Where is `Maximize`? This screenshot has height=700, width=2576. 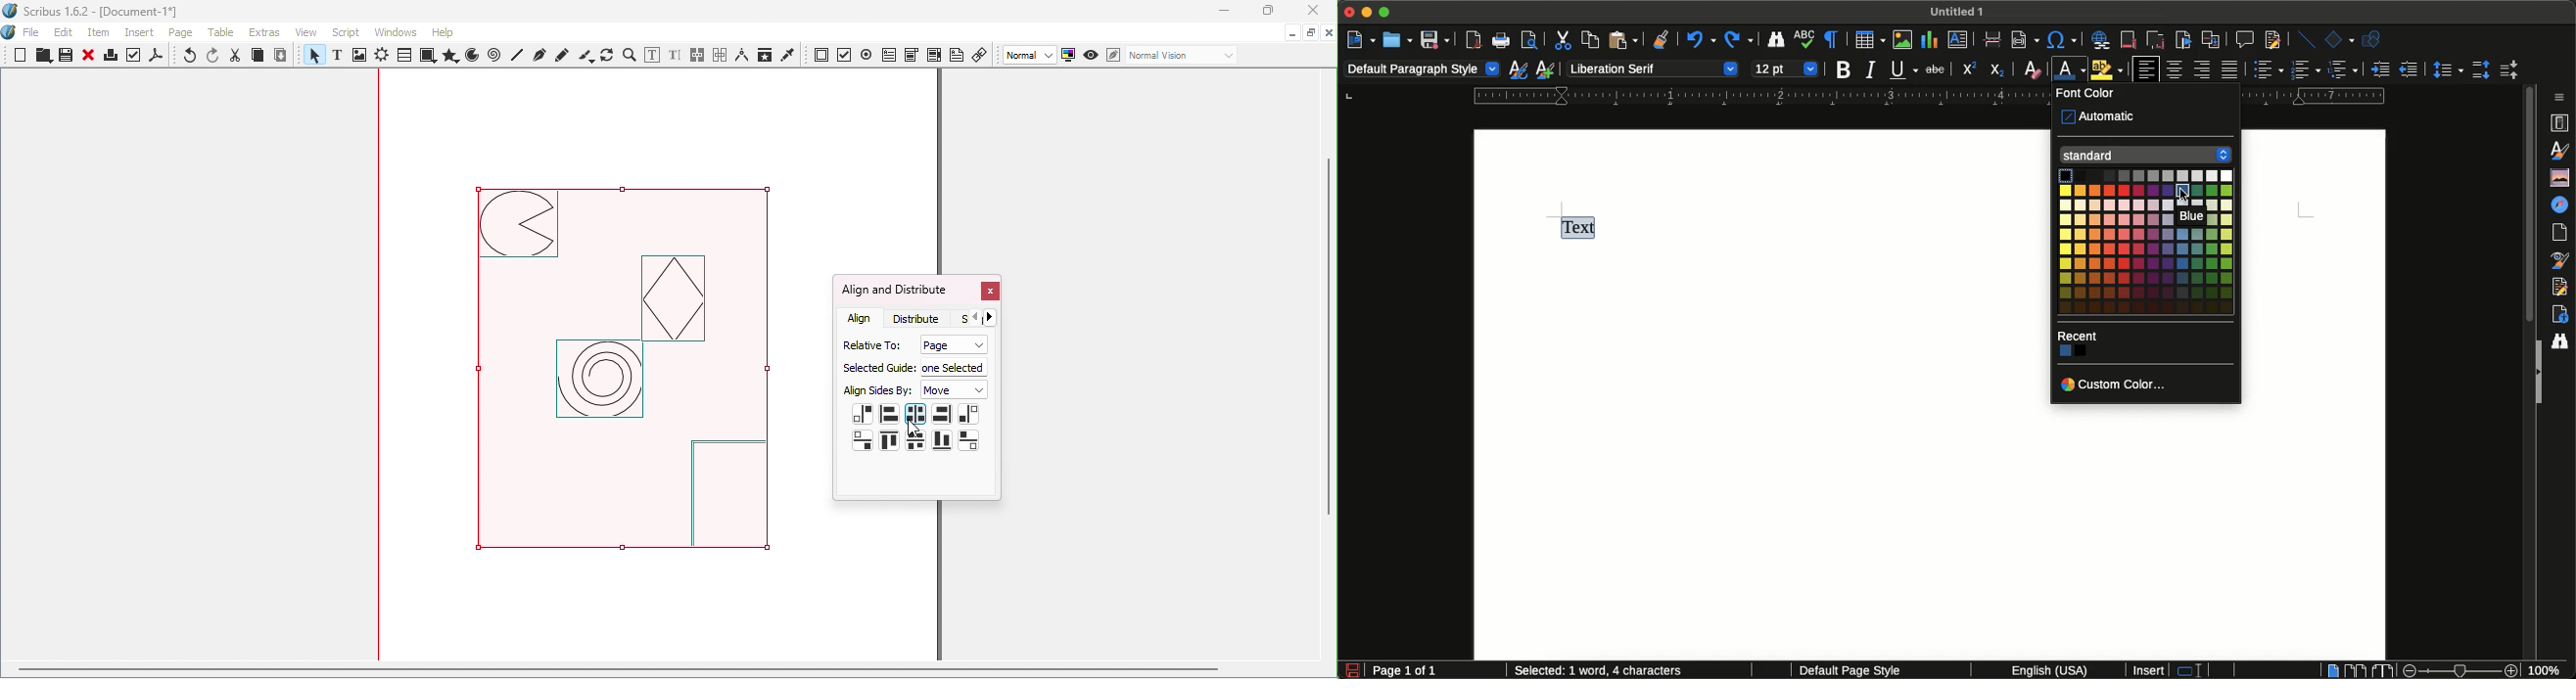
Maximize is located at coordinates (1310, 31).